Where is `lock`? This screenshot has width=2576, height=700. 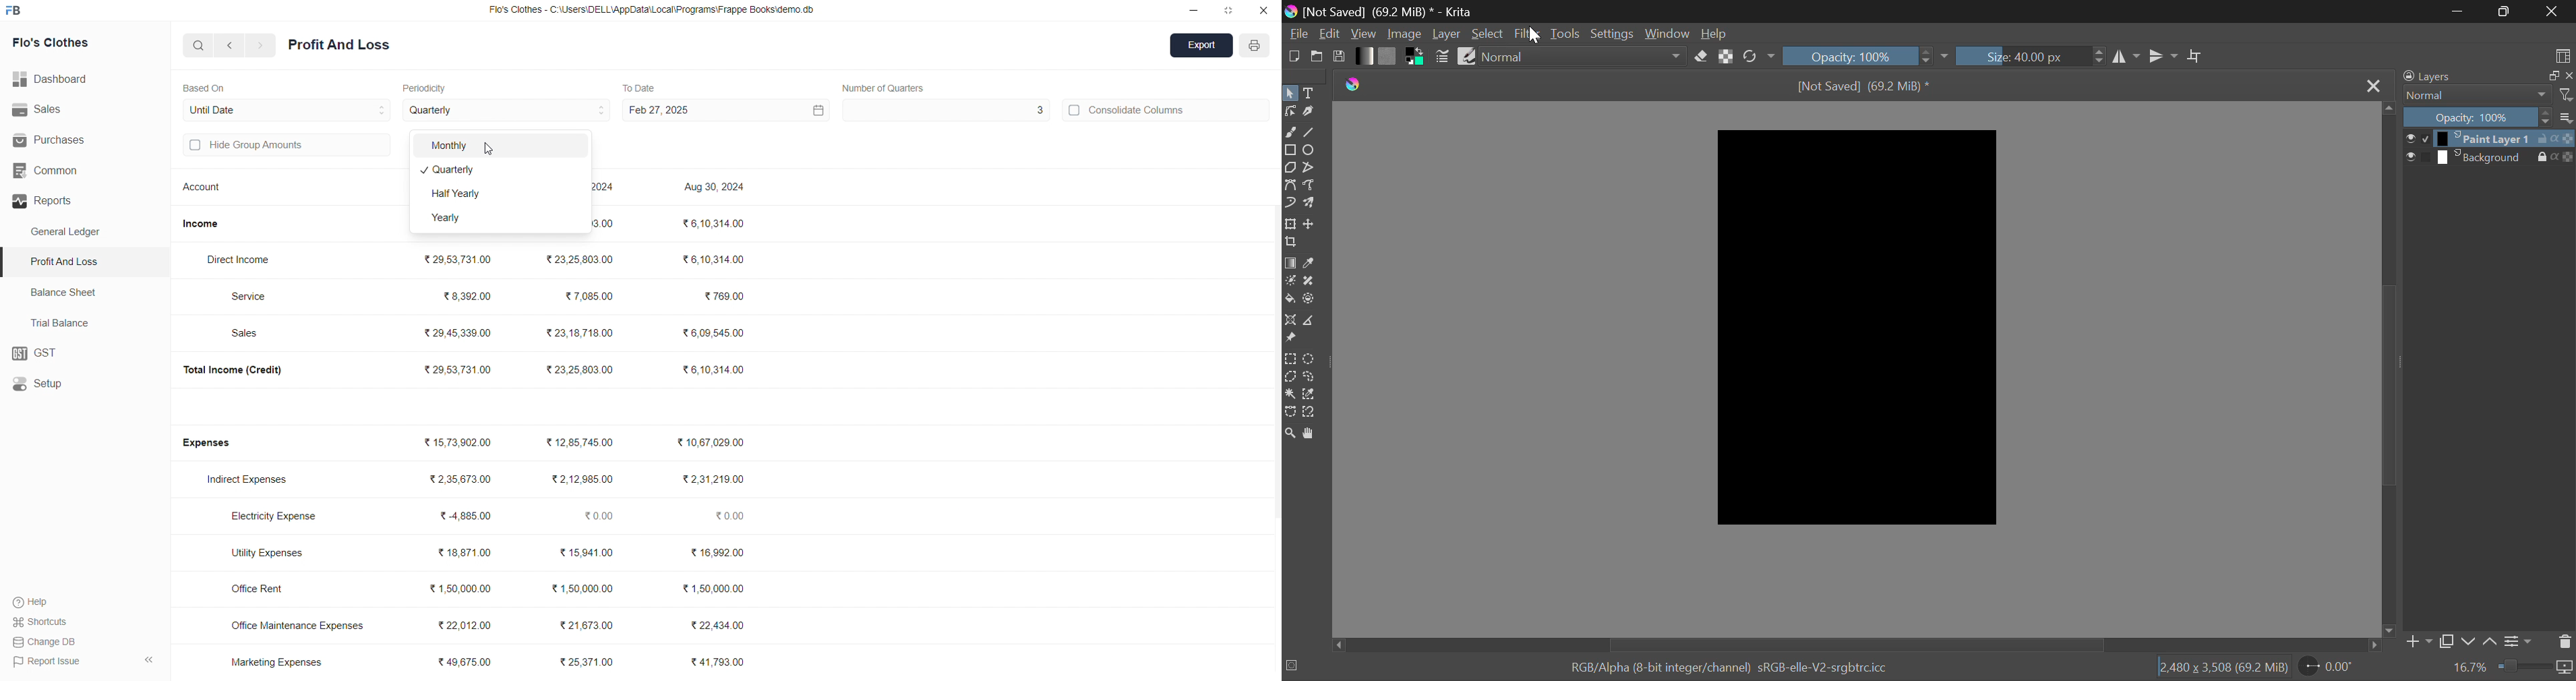 lock is located at coordinates (2539, 138).